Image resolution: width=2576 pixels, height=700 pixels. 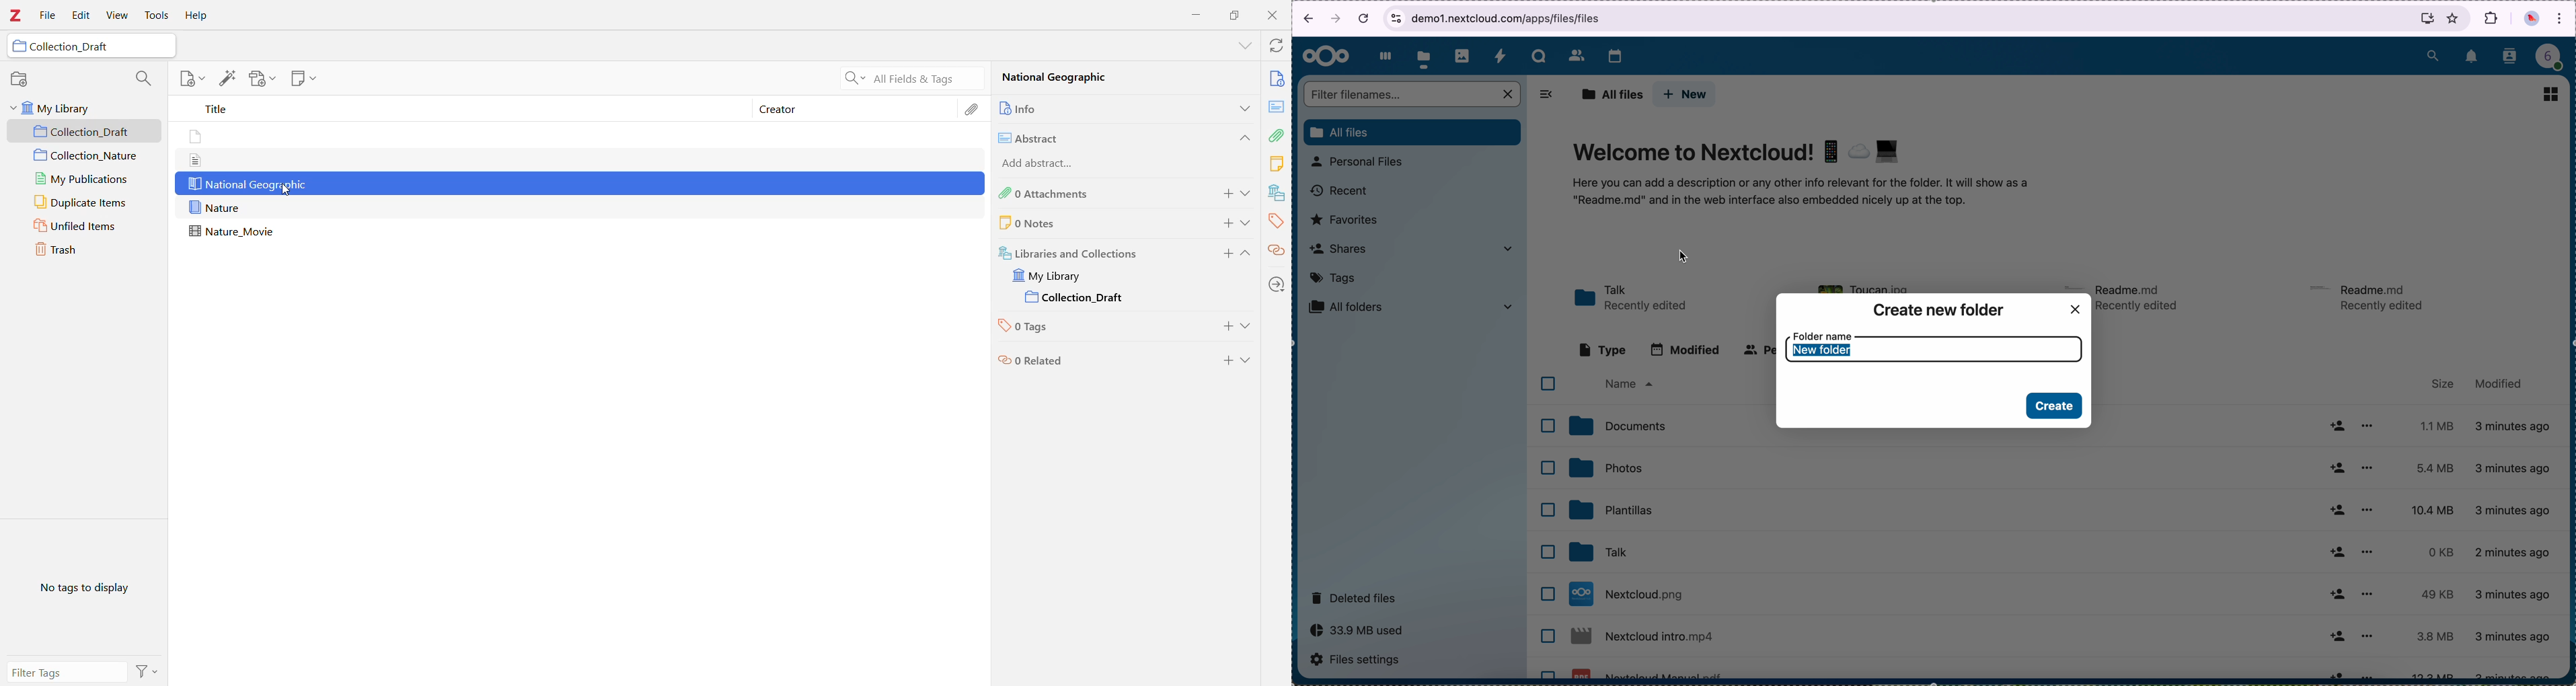 What do you see at coordinates (1356, 597) in the screenshot?
I see `deleted files` at bounding box center [1356, 597].